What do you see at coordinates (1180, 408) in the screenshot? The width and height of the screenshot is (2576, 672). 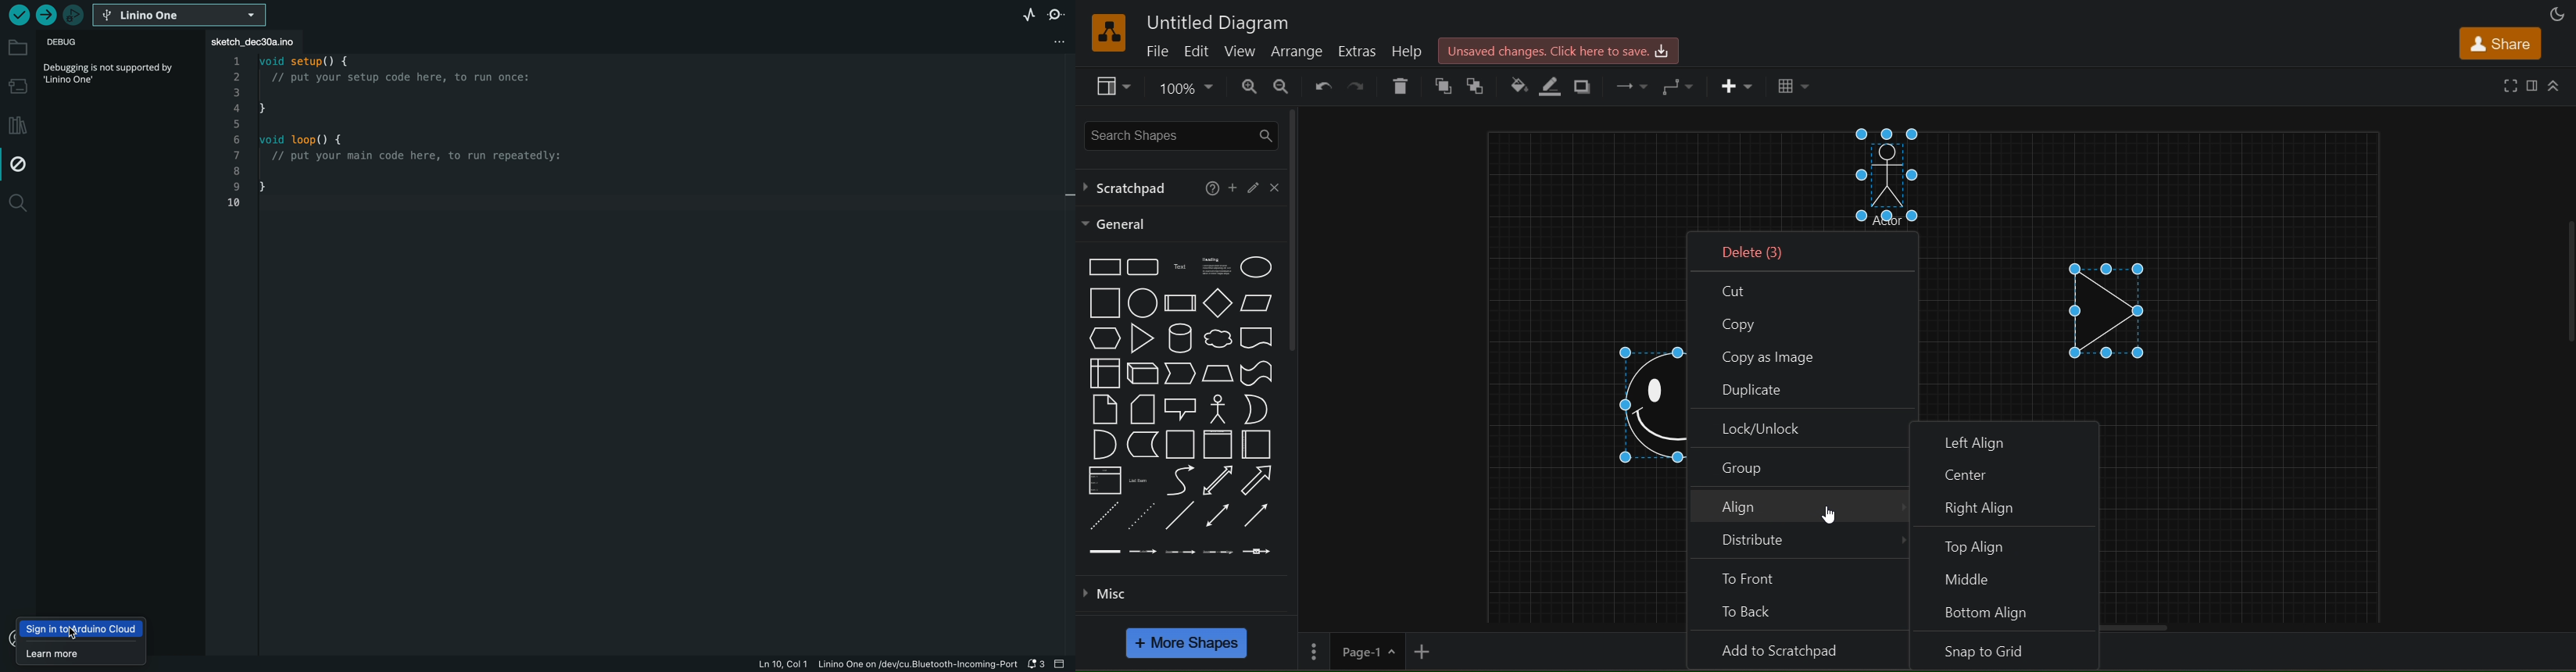 I see `callout` at bounding box center [1180, 408].